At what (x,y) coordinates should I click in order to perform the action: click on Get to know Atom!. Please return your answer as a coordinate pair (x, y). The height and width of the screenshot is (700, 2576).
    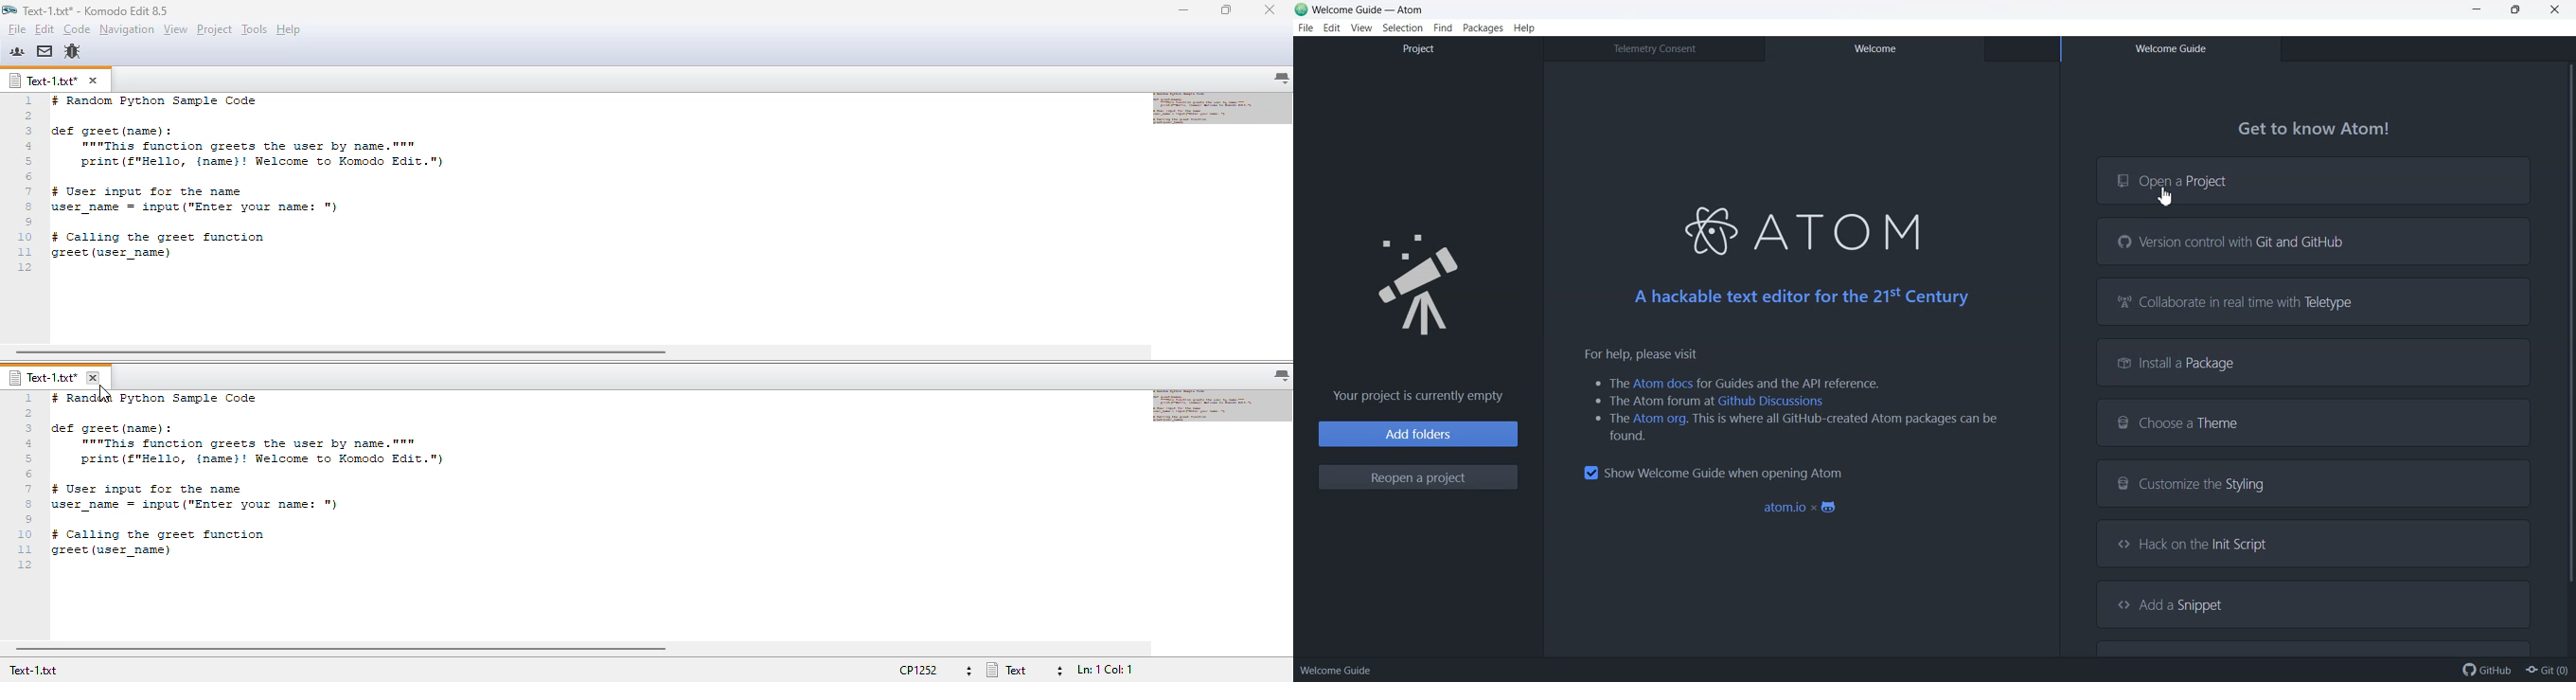
    Looking at the image, I should click on (2316, 129).